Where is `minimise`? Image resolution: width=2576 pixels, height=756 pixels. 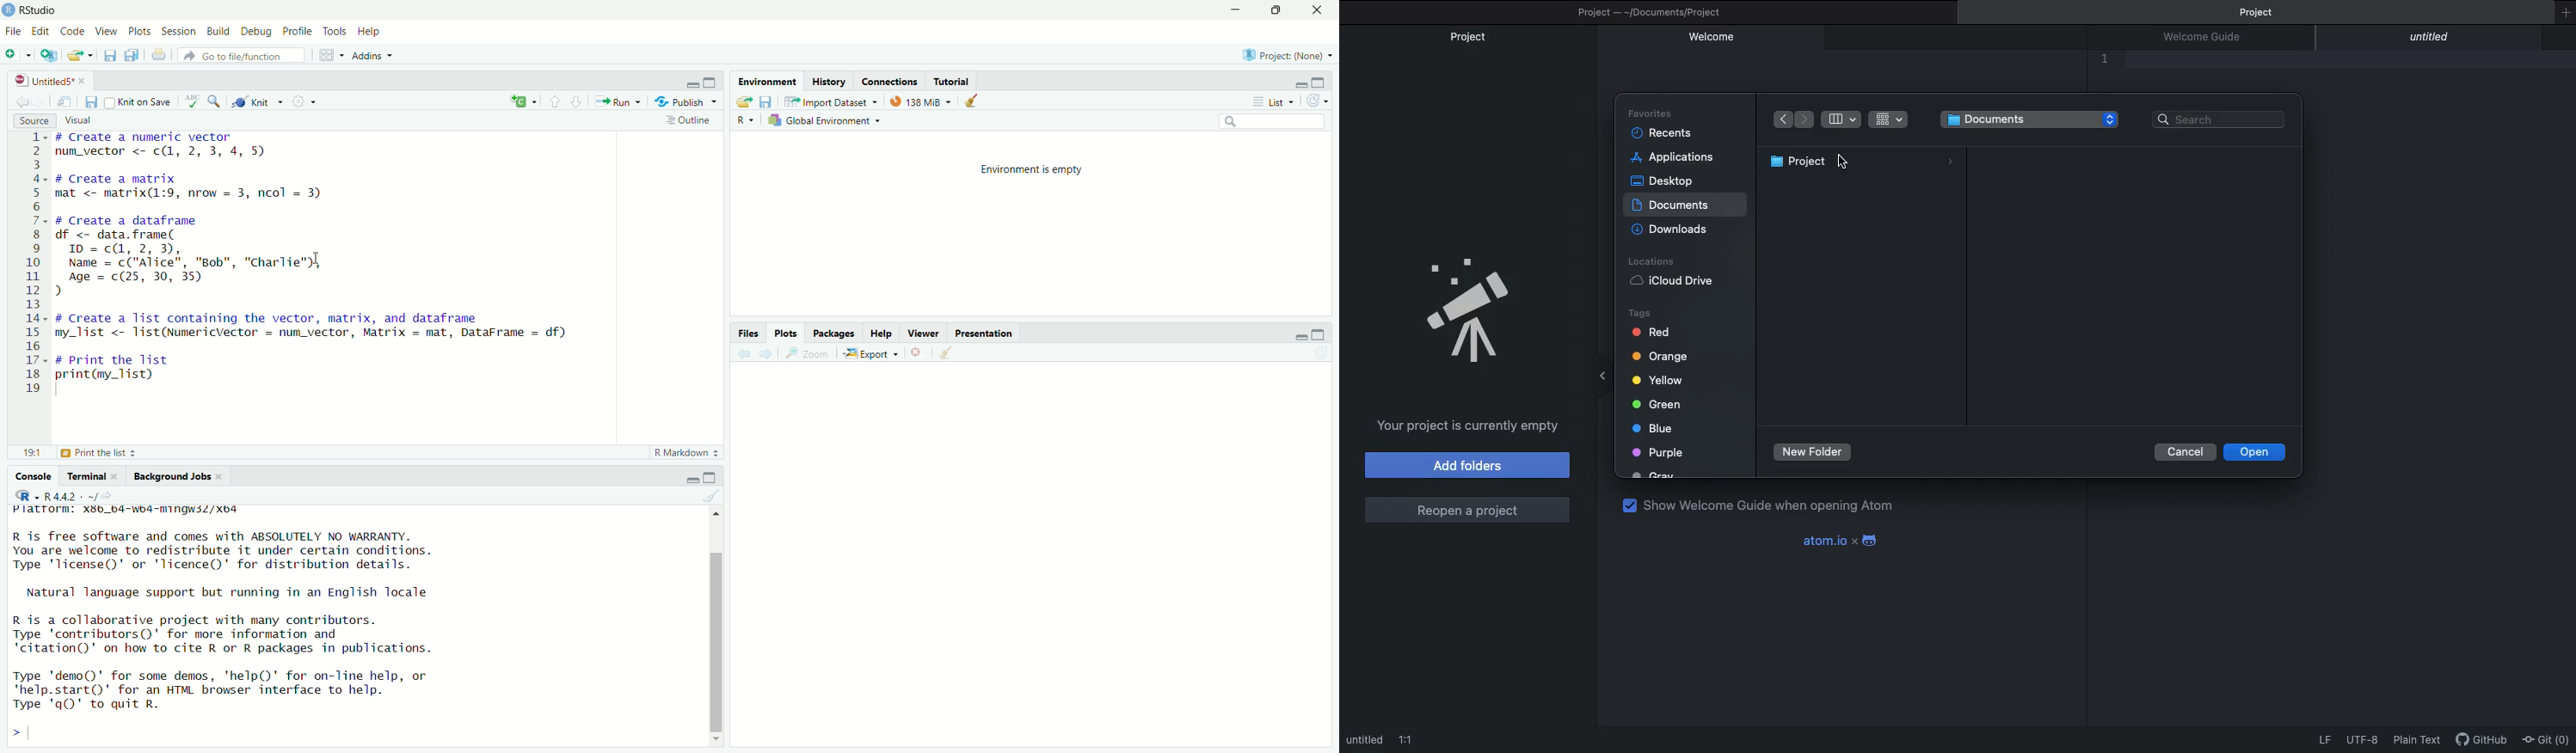 minimise is located at coordinates (1299, 84).